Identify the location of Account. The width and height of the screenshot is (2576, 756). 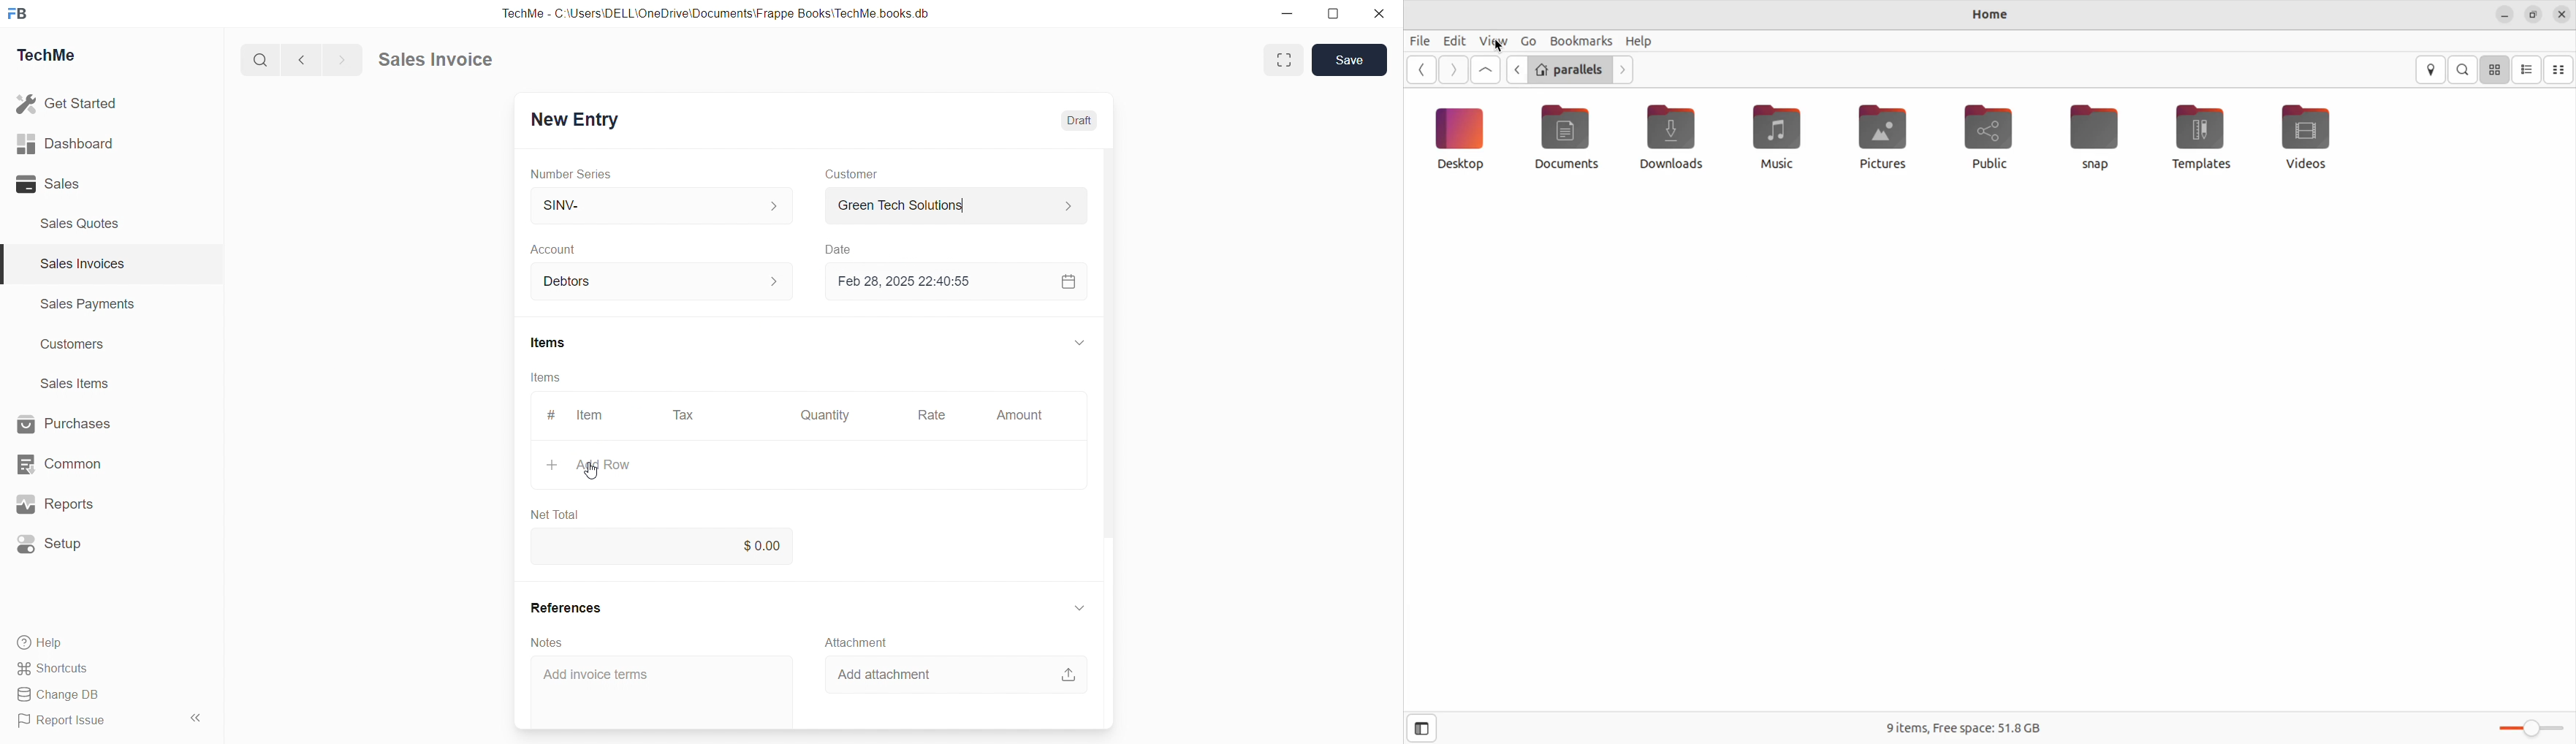
(561, 249).